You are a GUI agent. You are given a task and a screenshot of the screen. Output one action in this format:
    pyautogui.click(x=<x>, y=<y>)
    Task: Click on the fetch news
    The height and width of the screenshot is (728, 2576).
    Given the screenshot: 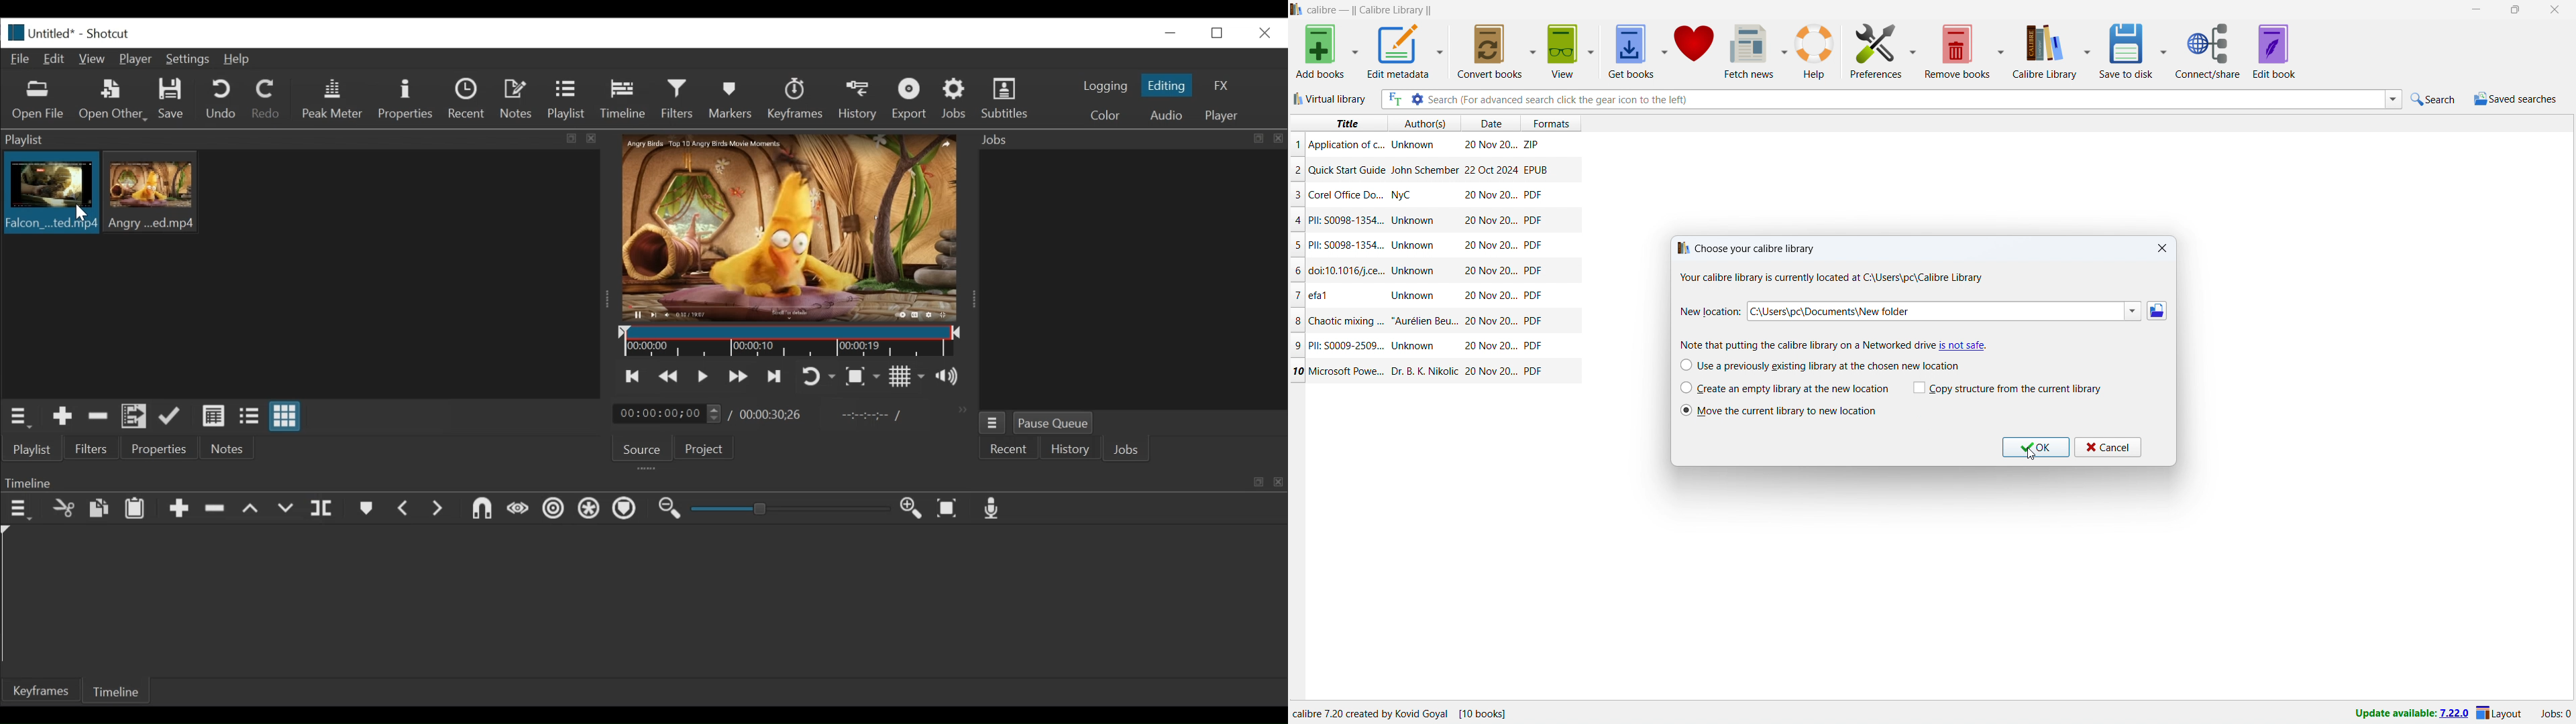 What is the action you would take?
    pyautogui.click(x=1751, y=50)
    